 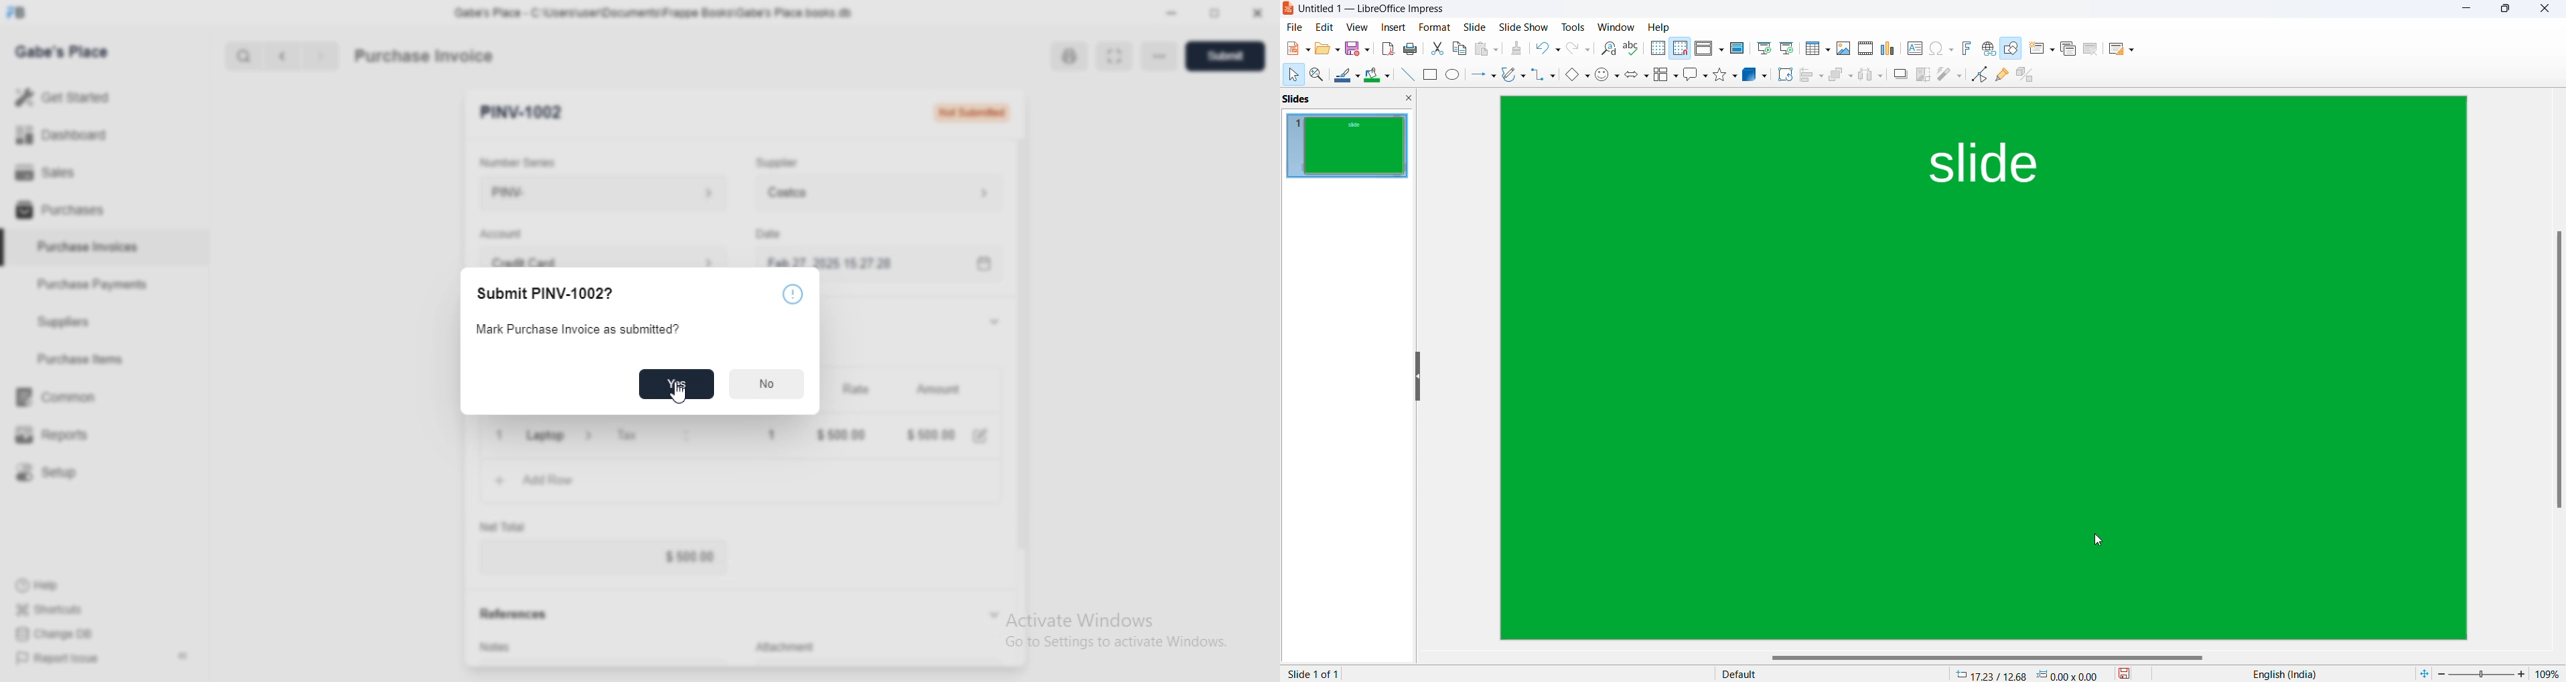 I want to click on insert image, so click(x=1844, y=48).